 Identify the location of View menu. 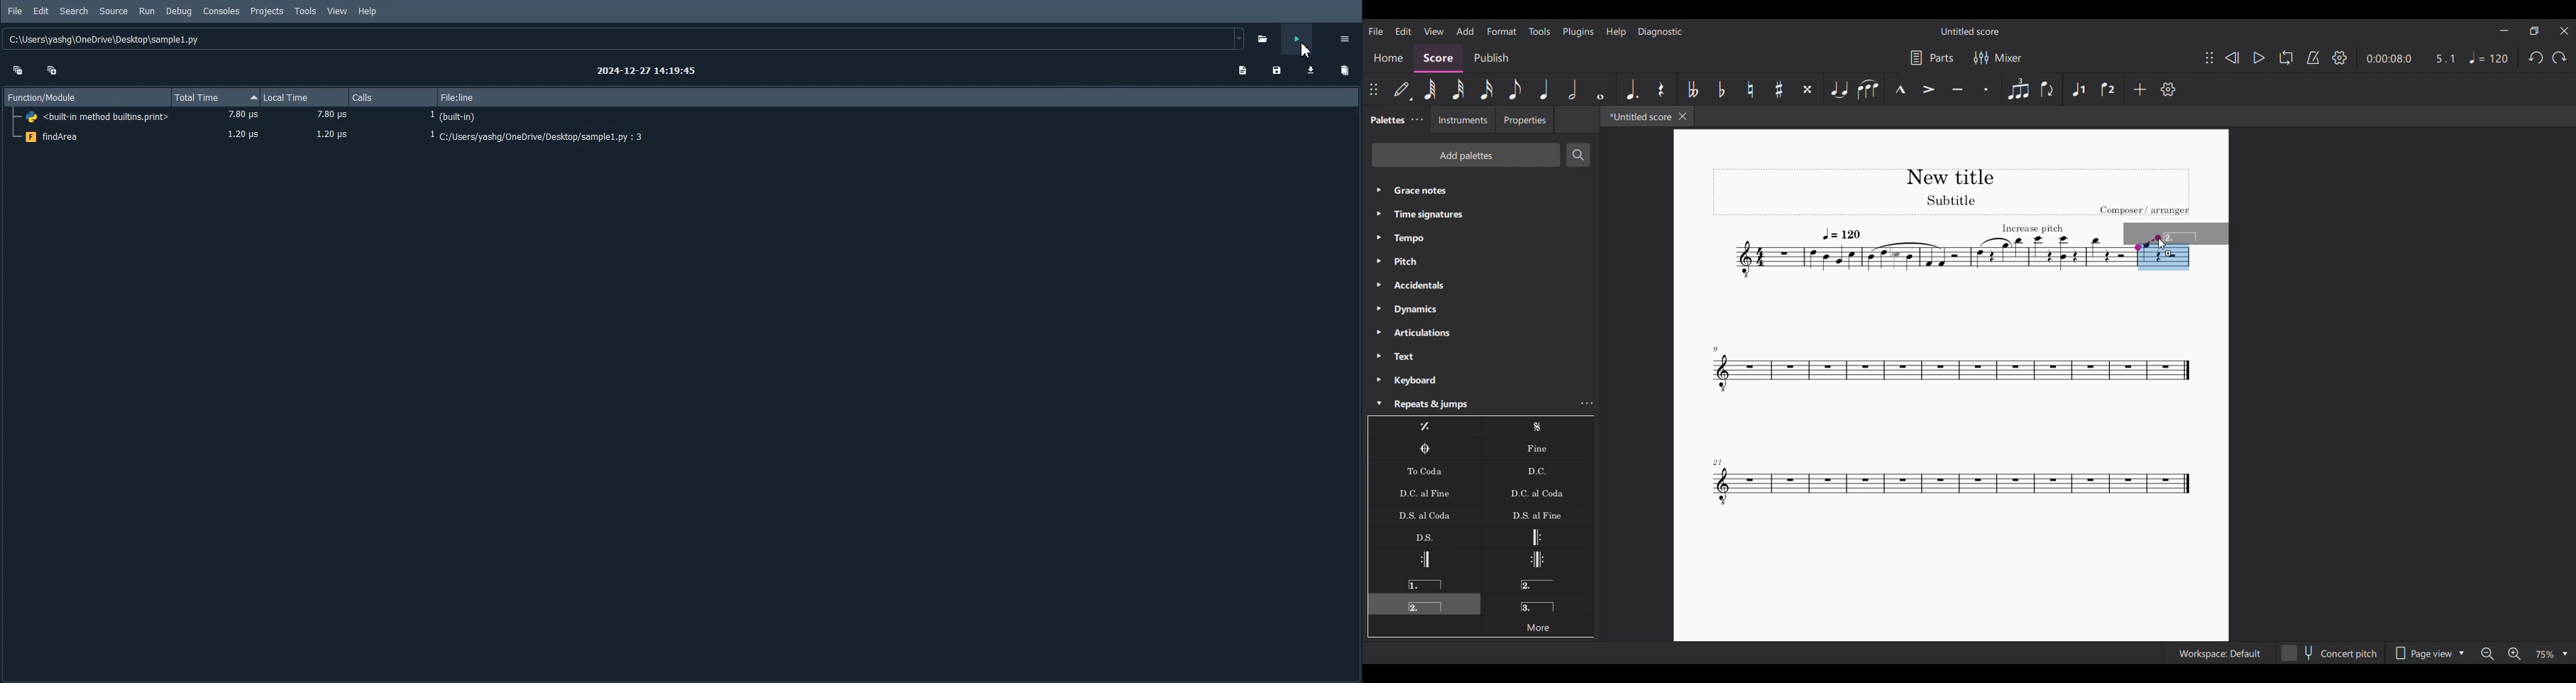
(1434, 31).